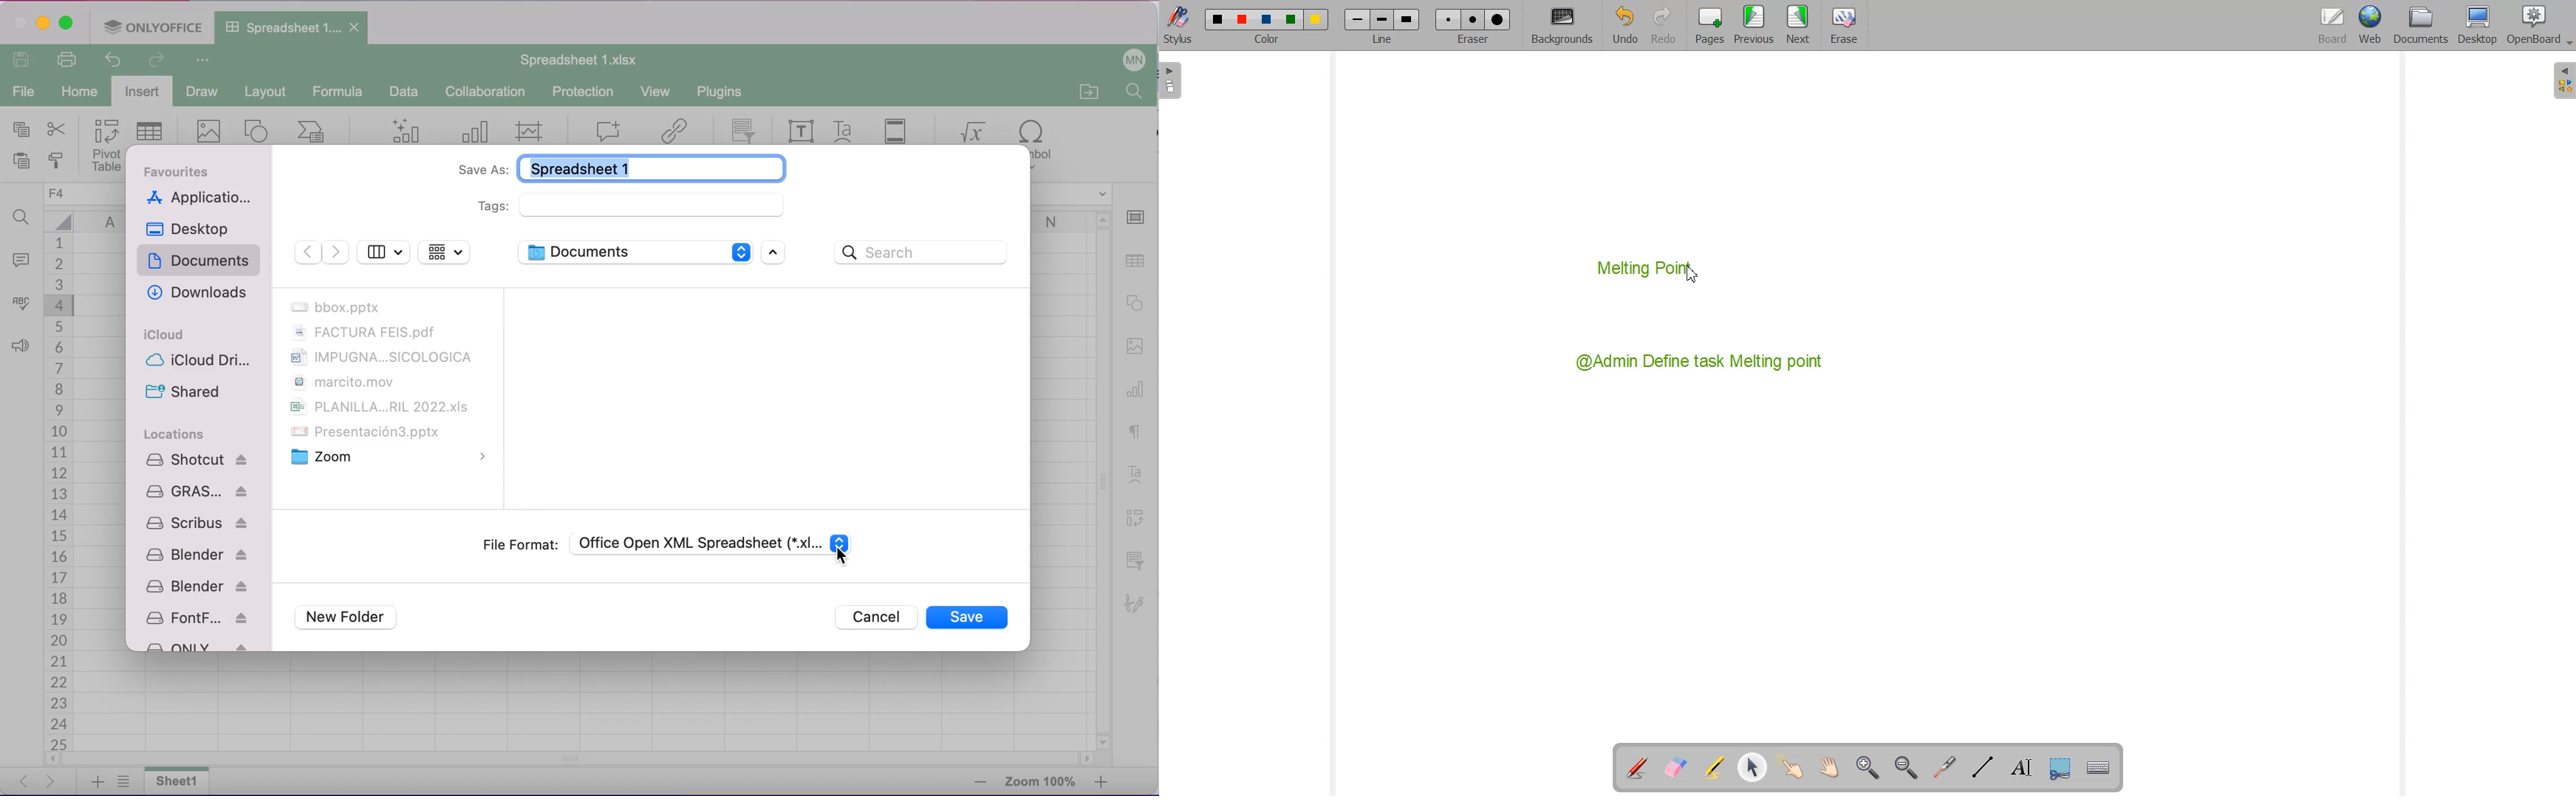  What do you see at coordinates (386, 383) in the screenshot?
I see `documents` at bounding box center [386, 383].